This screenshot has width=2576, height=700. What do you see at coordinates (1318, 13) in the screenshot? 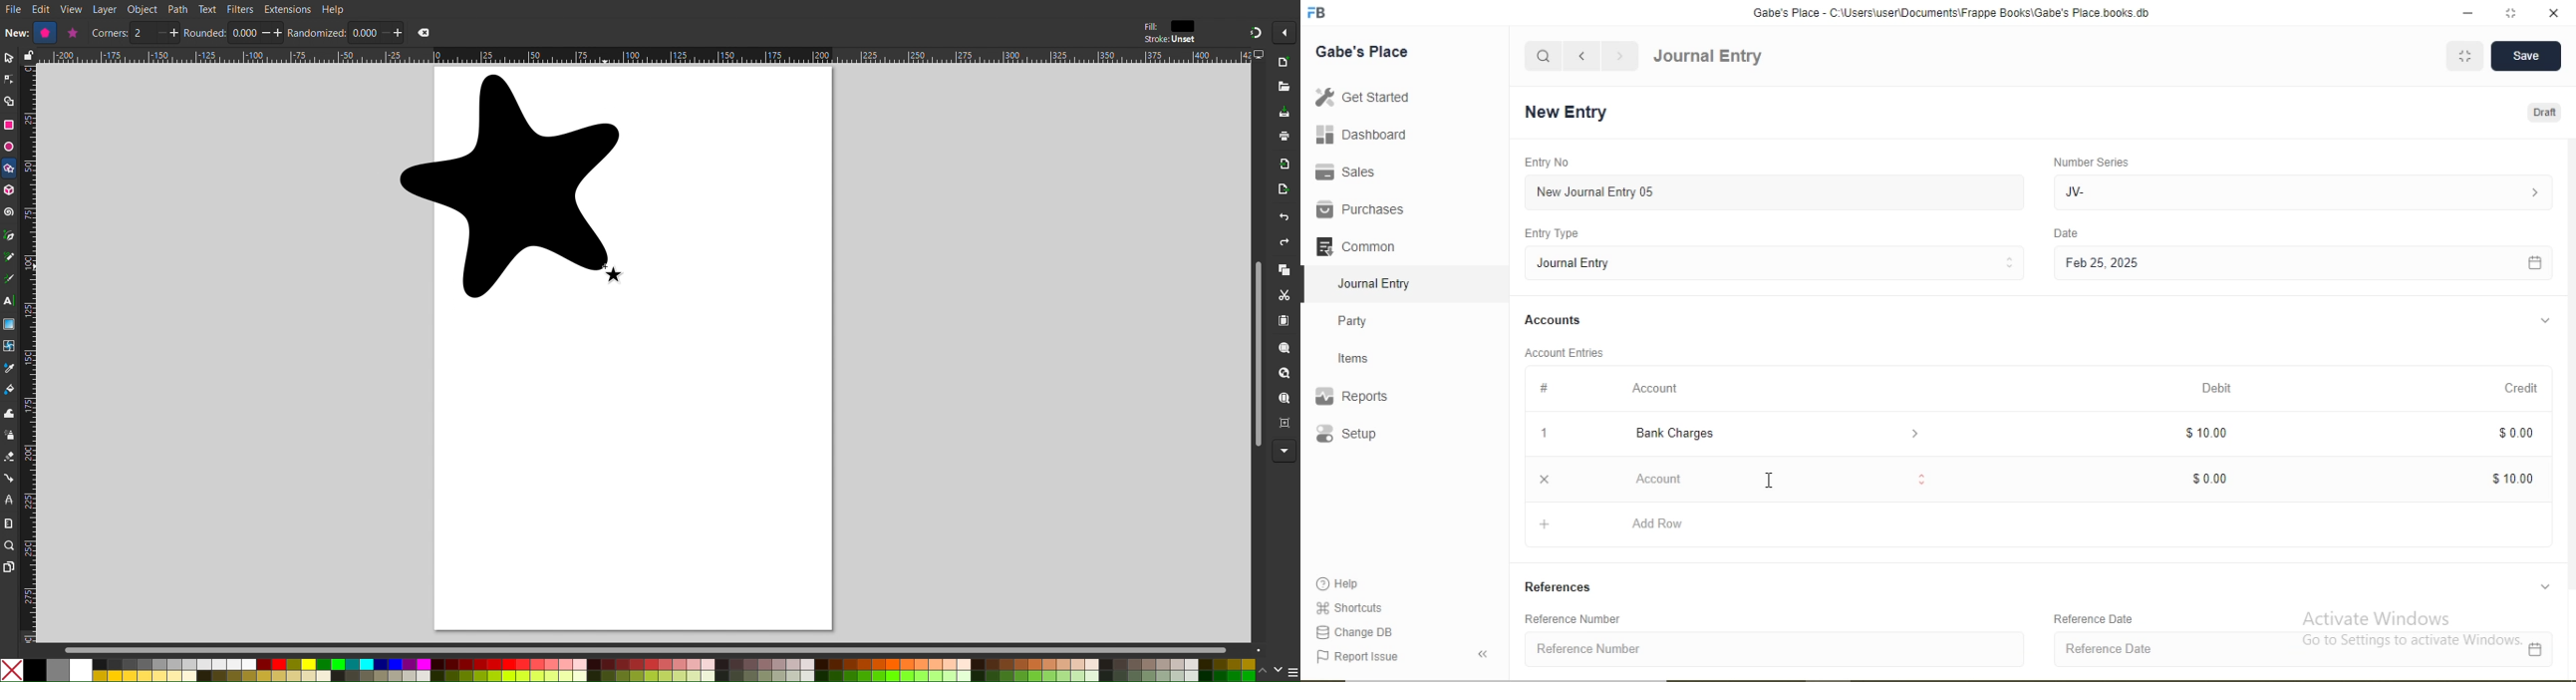
I see `logo` at bounding box center [1318, 13].